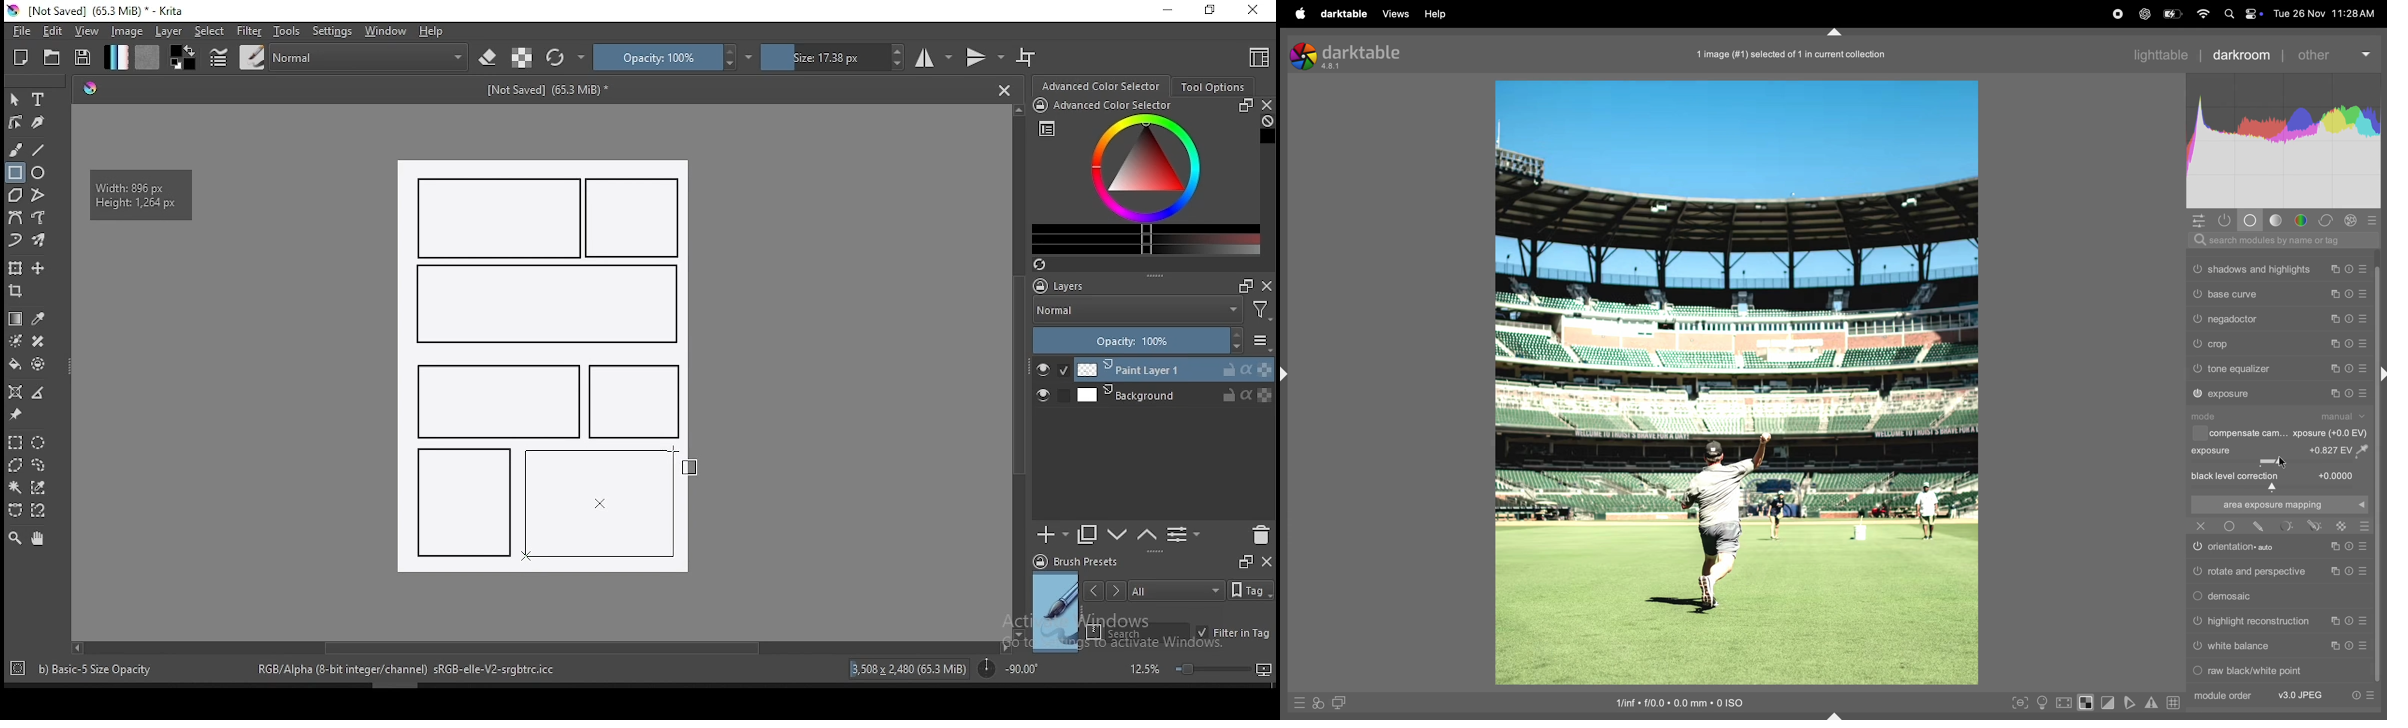 The image size is (2408, 728). Describe the element at coordinates (2380, 375) in the screenshot. I see `expand or collapse ` at that location.